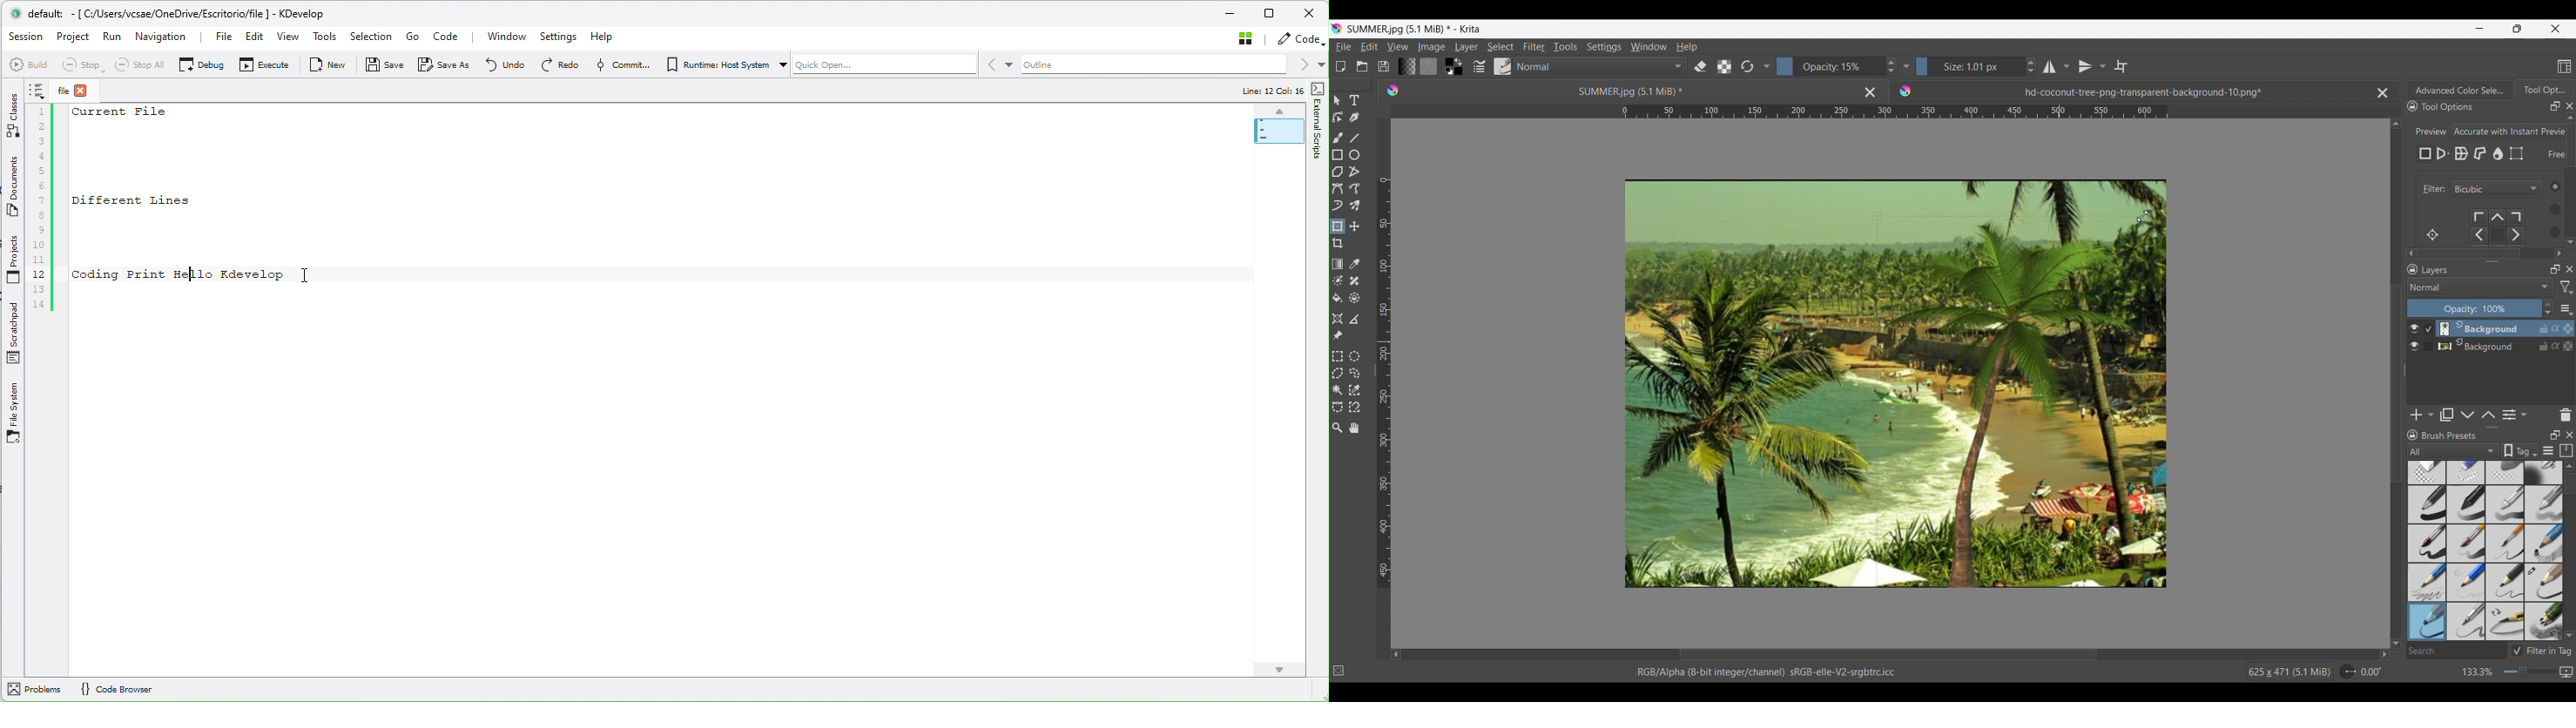 The width and height of the screenshot is (2576, 728). Describe the element at coordinates (1340, 66) in the screenshot. I see `Create a new document` at that location.